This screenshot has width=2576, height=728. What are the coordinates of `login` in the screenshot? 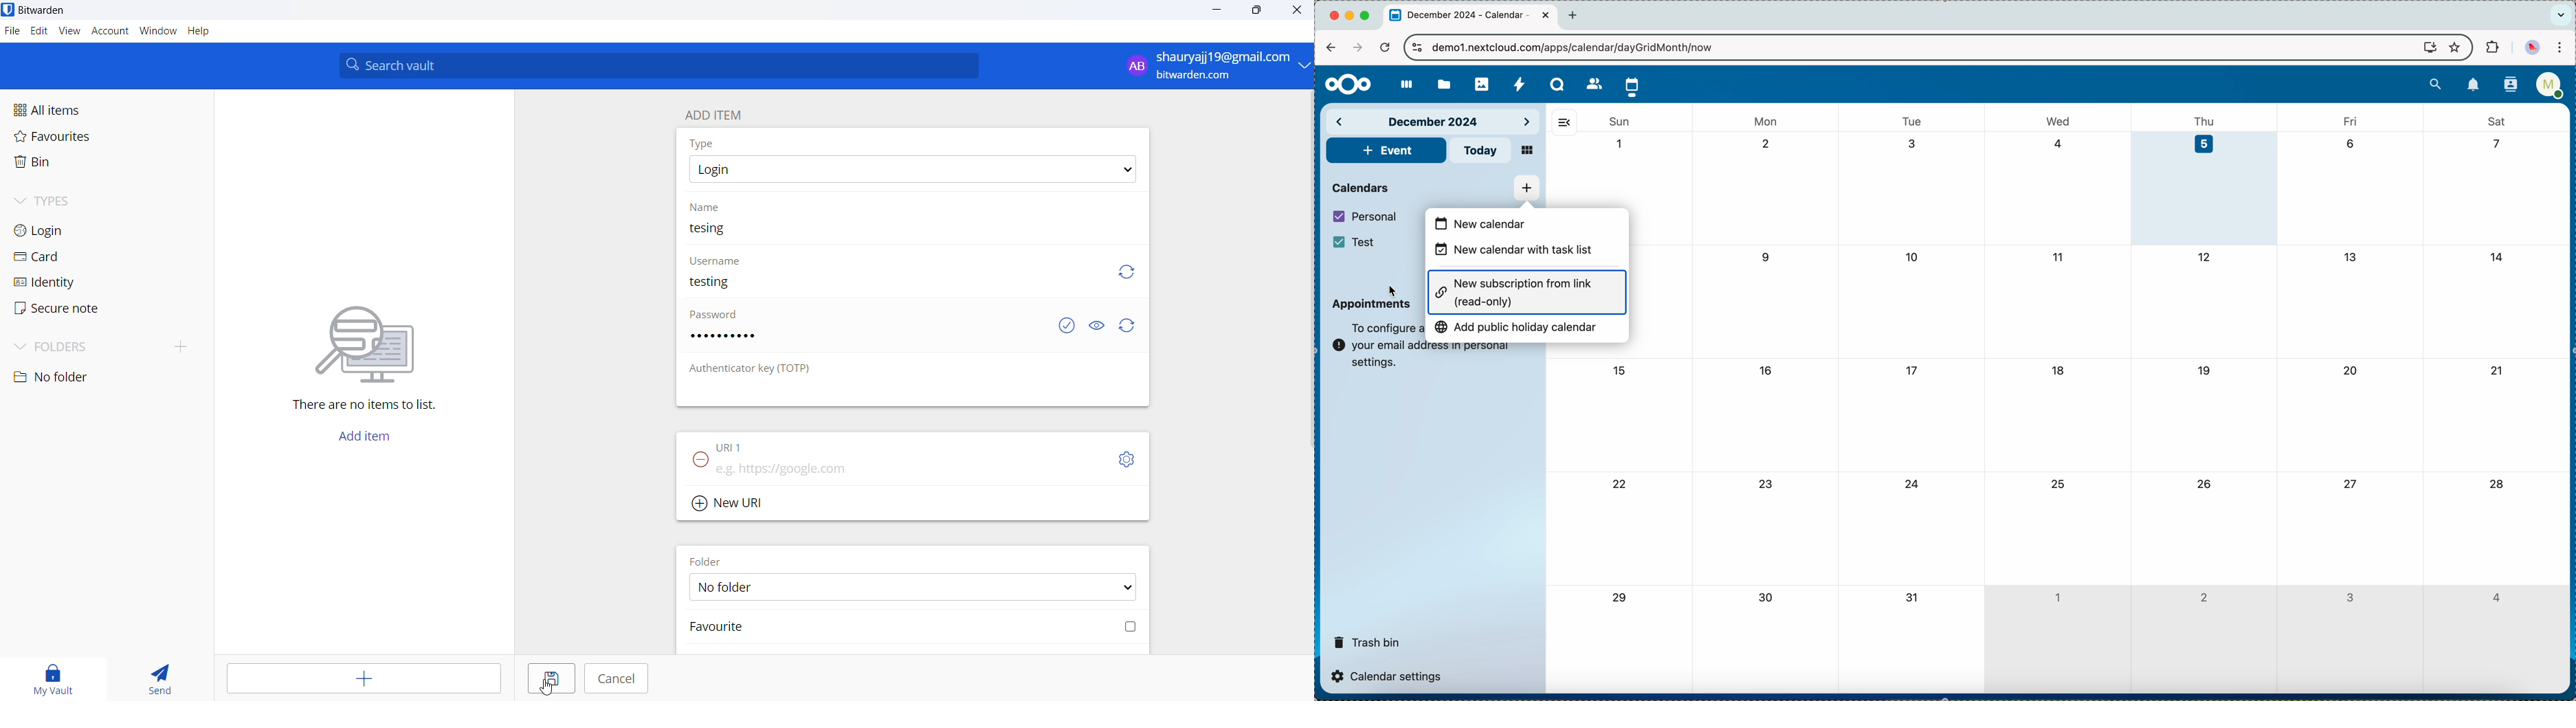 It's located at (80, 233).